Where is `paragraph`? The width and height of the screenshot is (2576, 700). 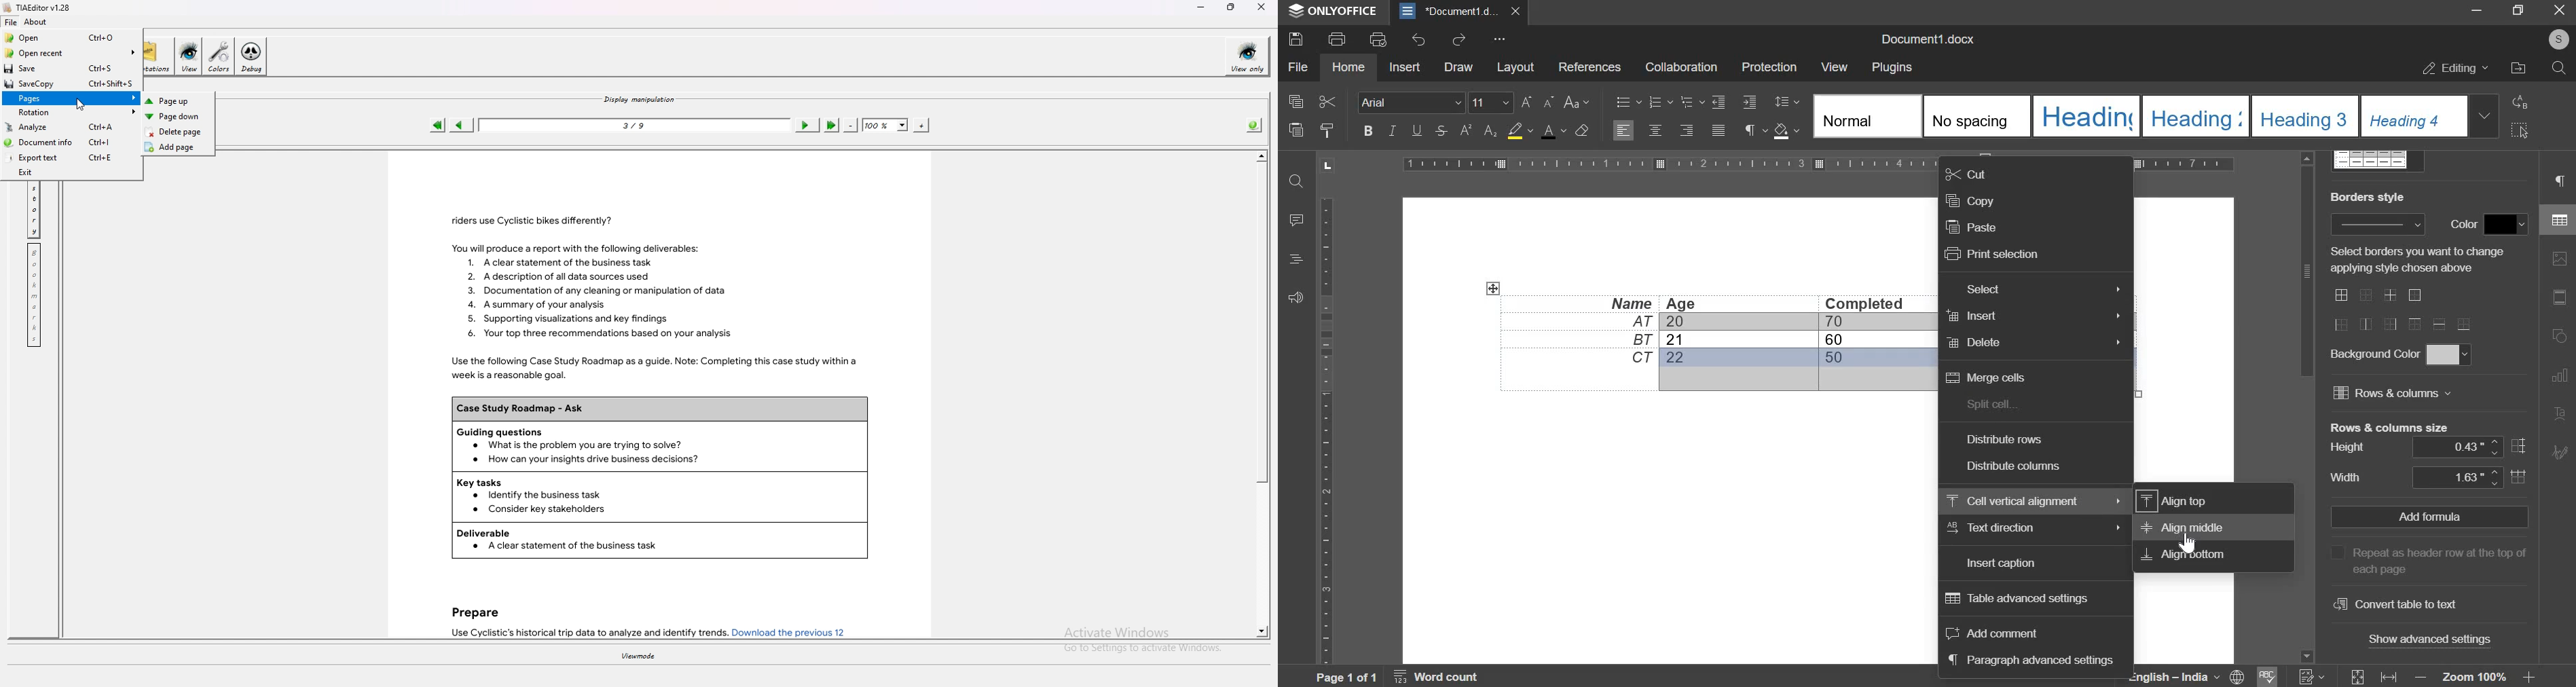 paragraph is located at coordinates (2559, 177).